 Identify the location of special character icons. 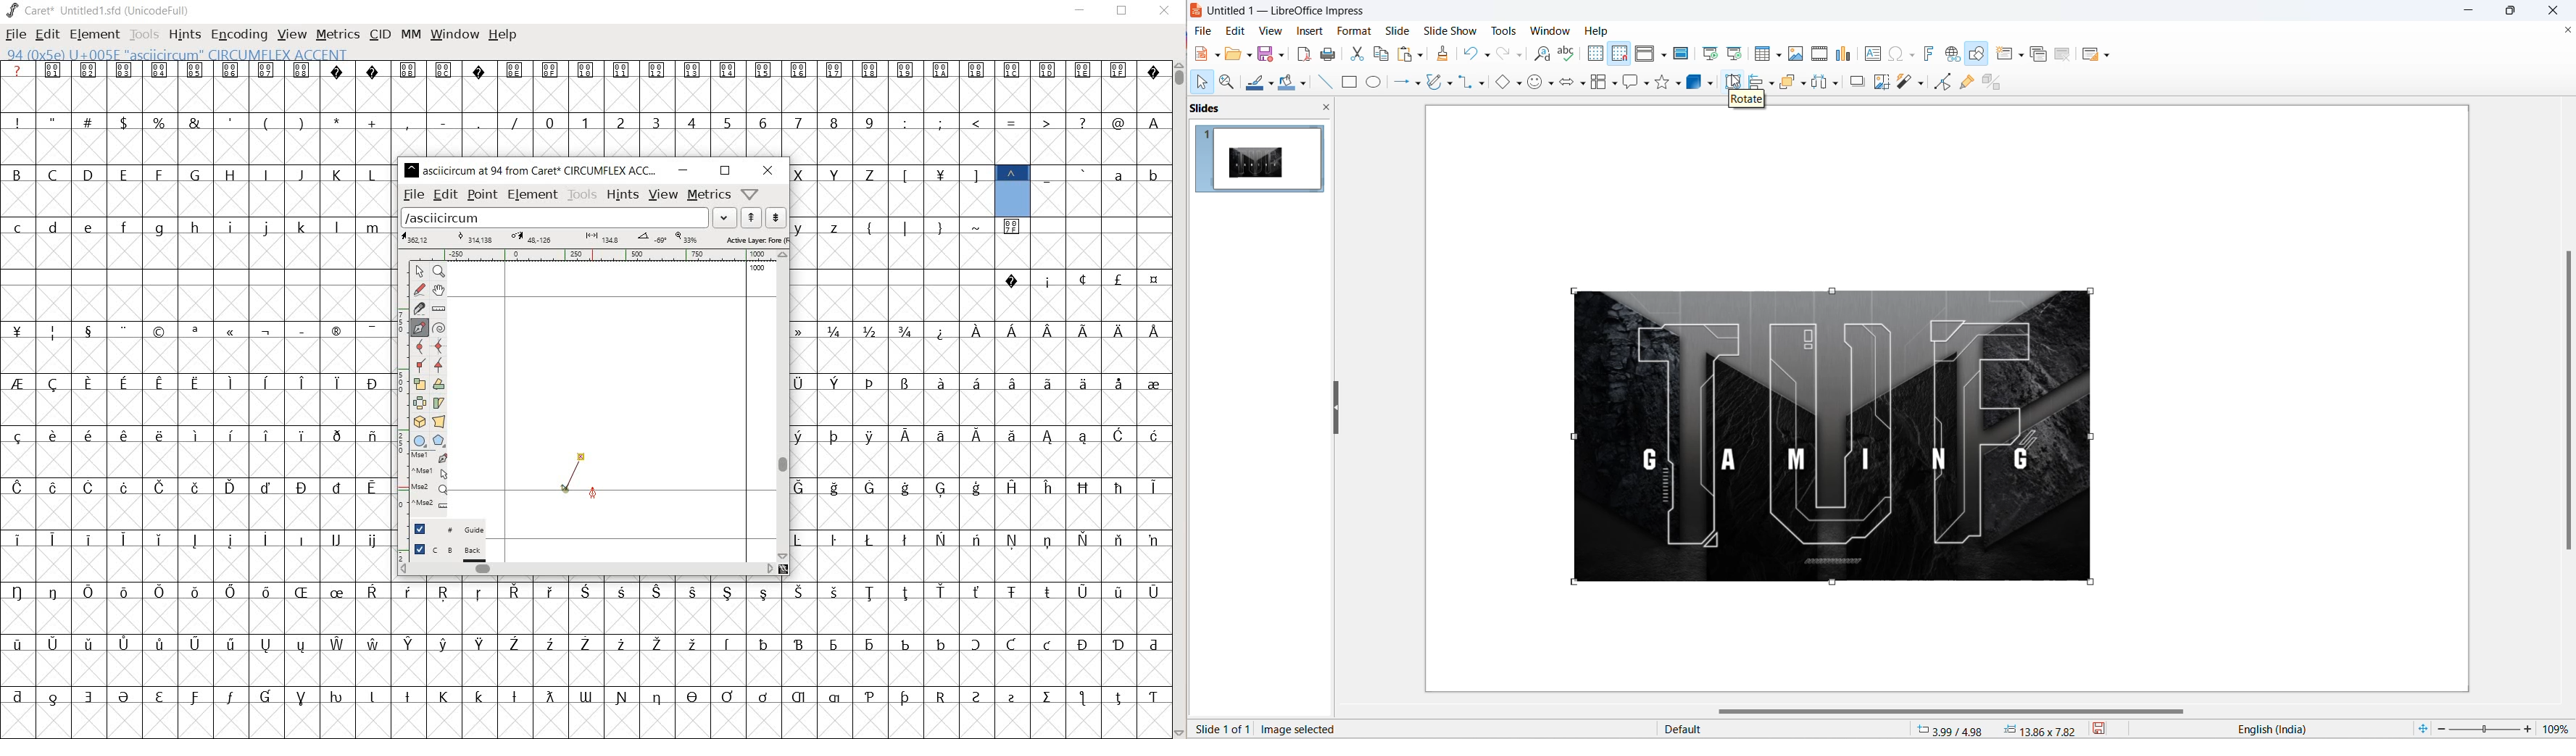
(1911, 54).